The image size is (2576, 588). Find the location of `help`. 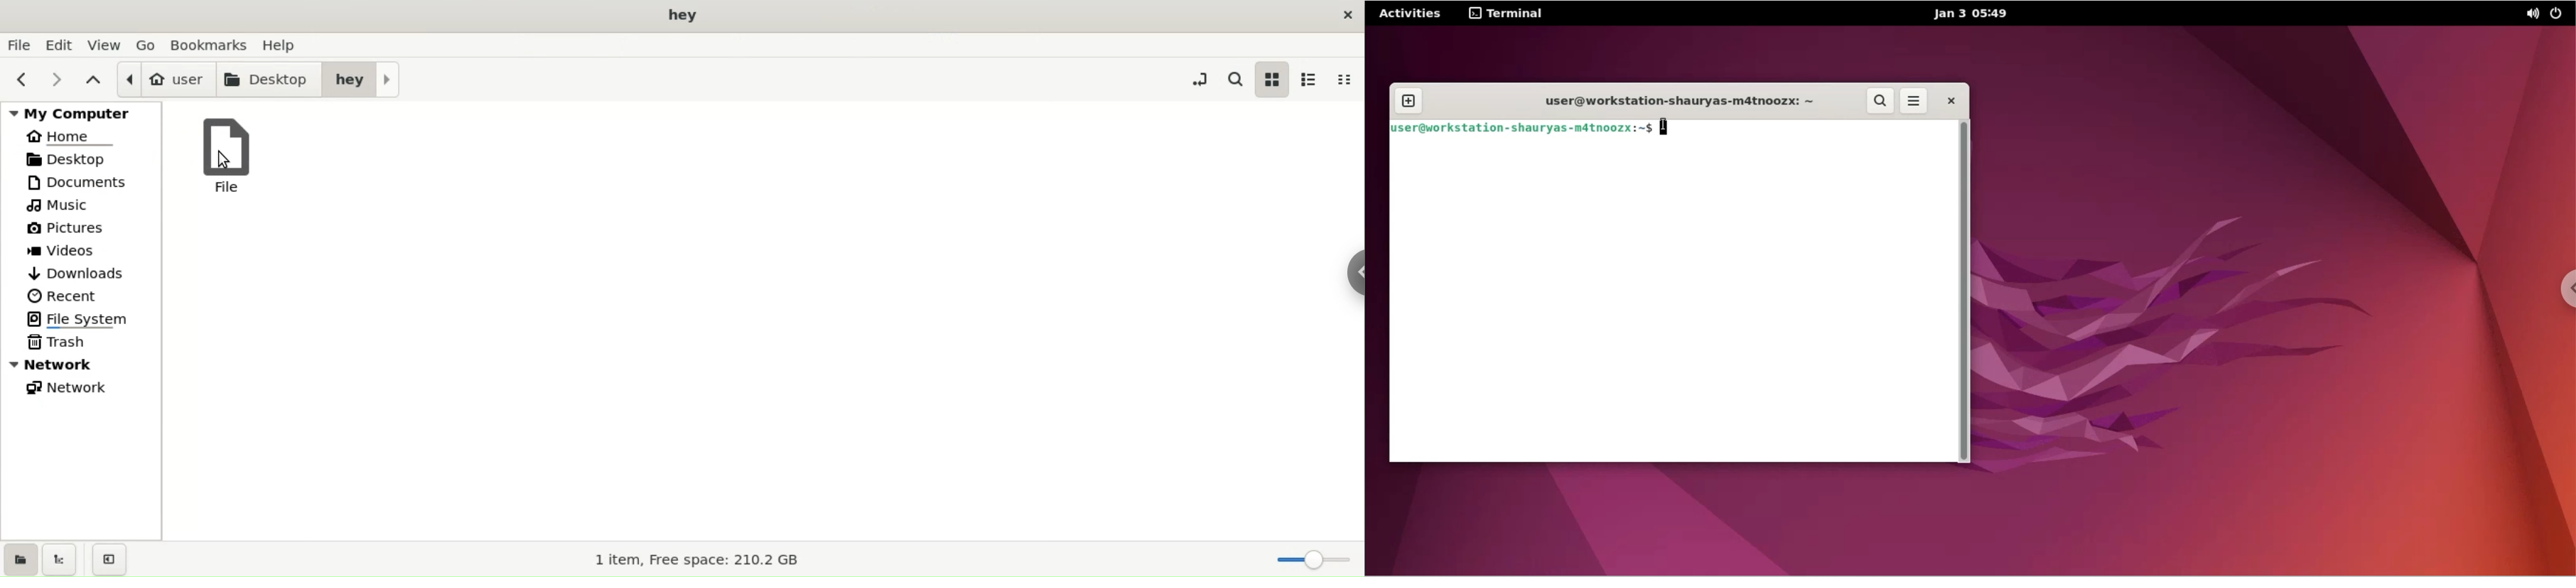

help is located at coordinates (286, 43).